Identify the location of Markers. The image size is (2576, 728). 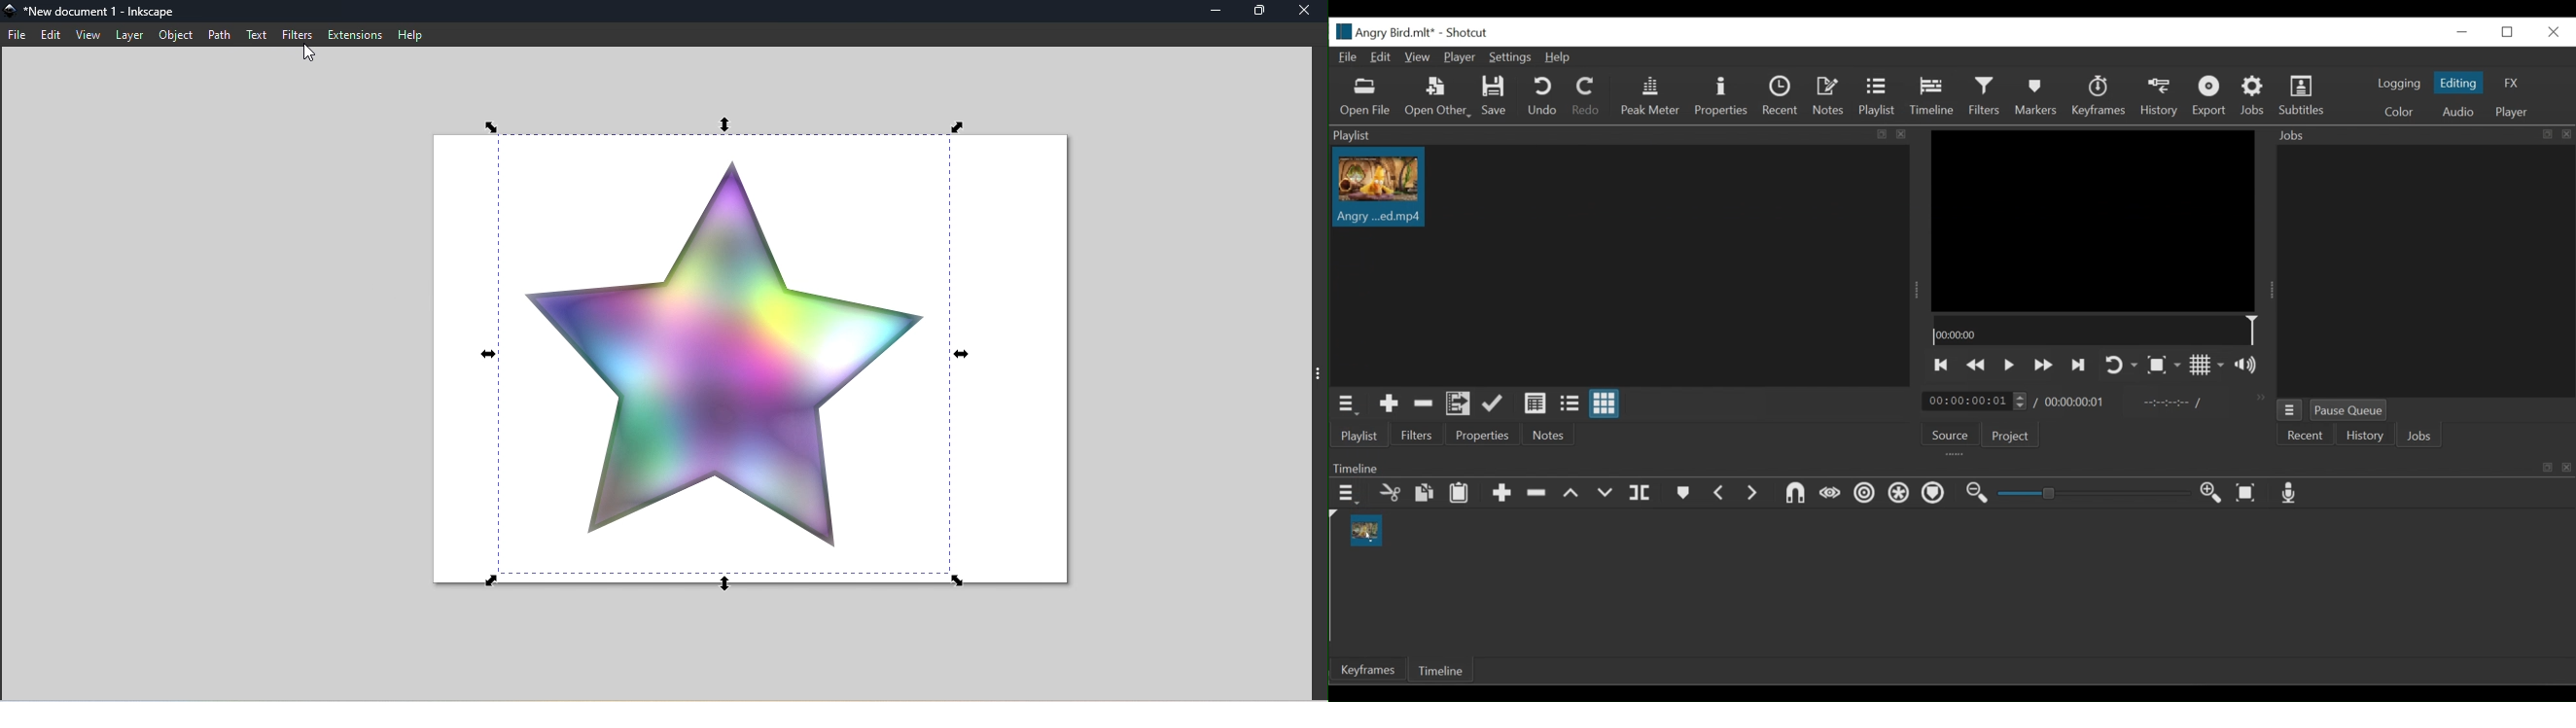
(2037, 98).